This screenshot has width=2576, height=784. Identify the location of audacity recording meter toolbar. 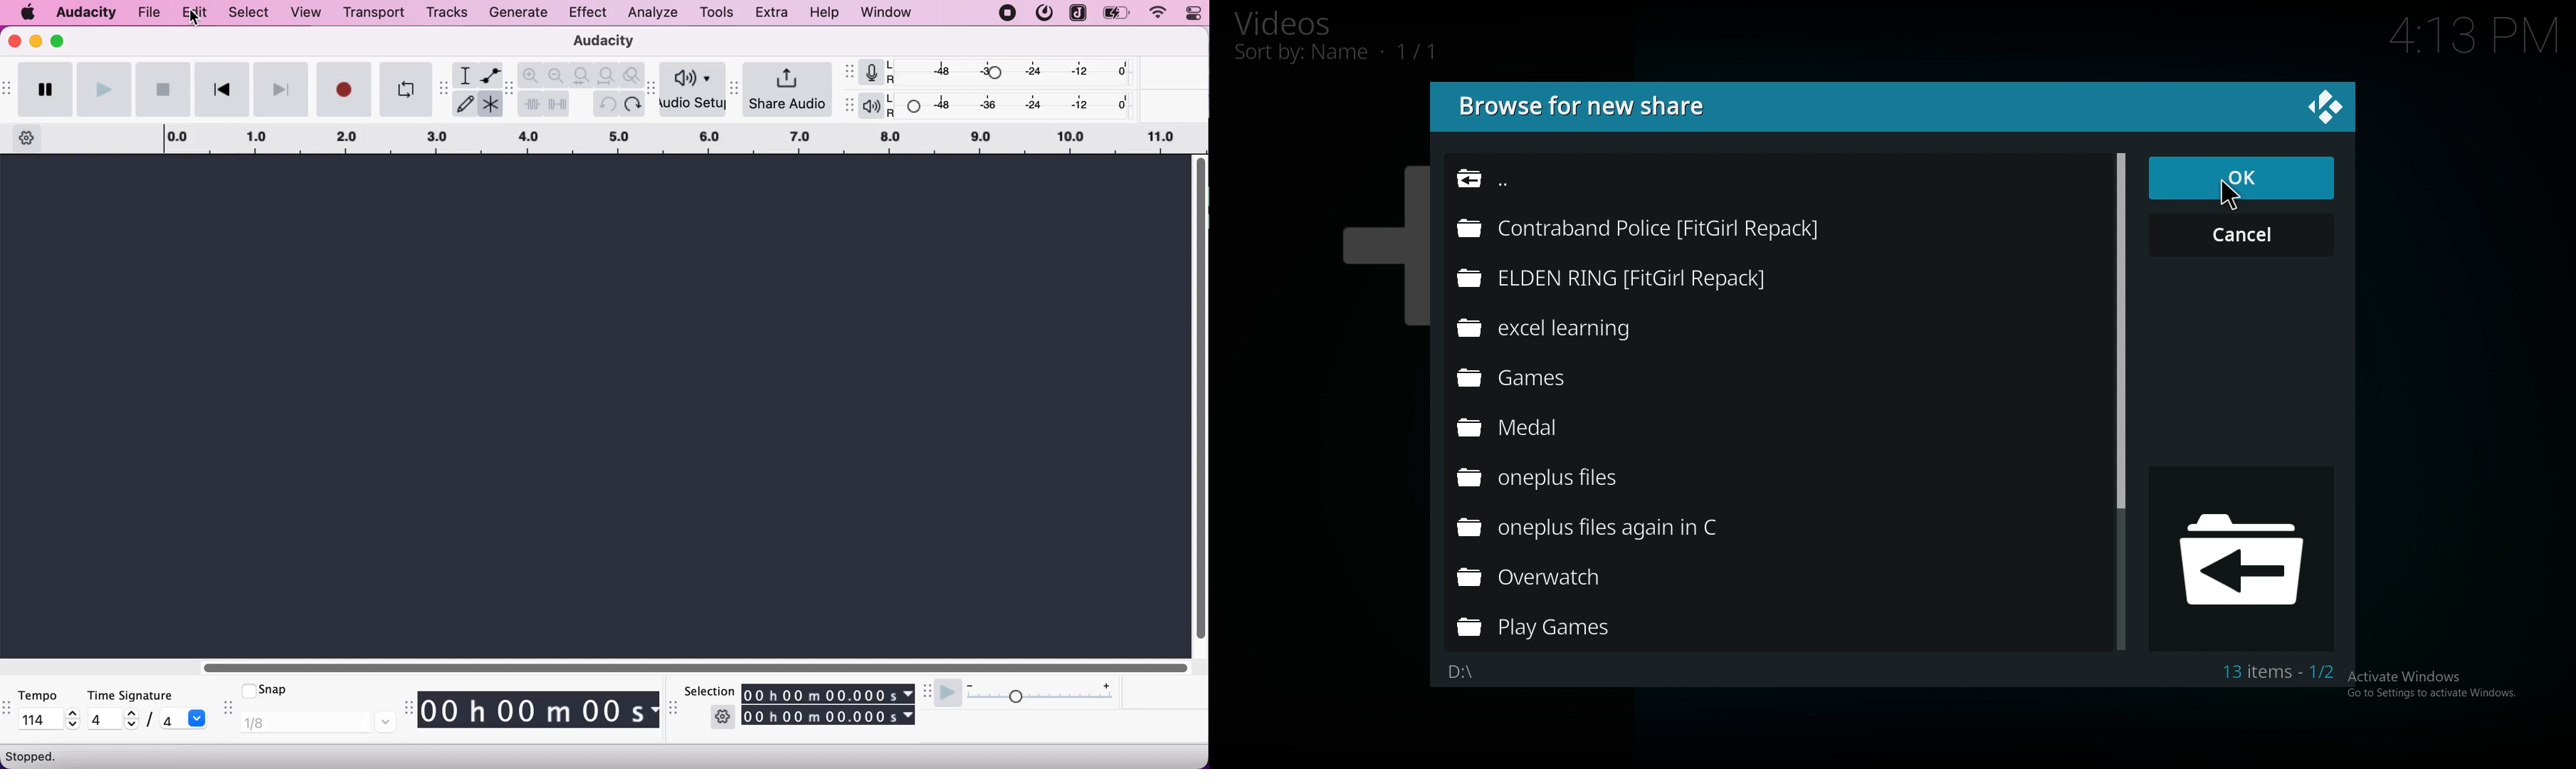
(850, 71).